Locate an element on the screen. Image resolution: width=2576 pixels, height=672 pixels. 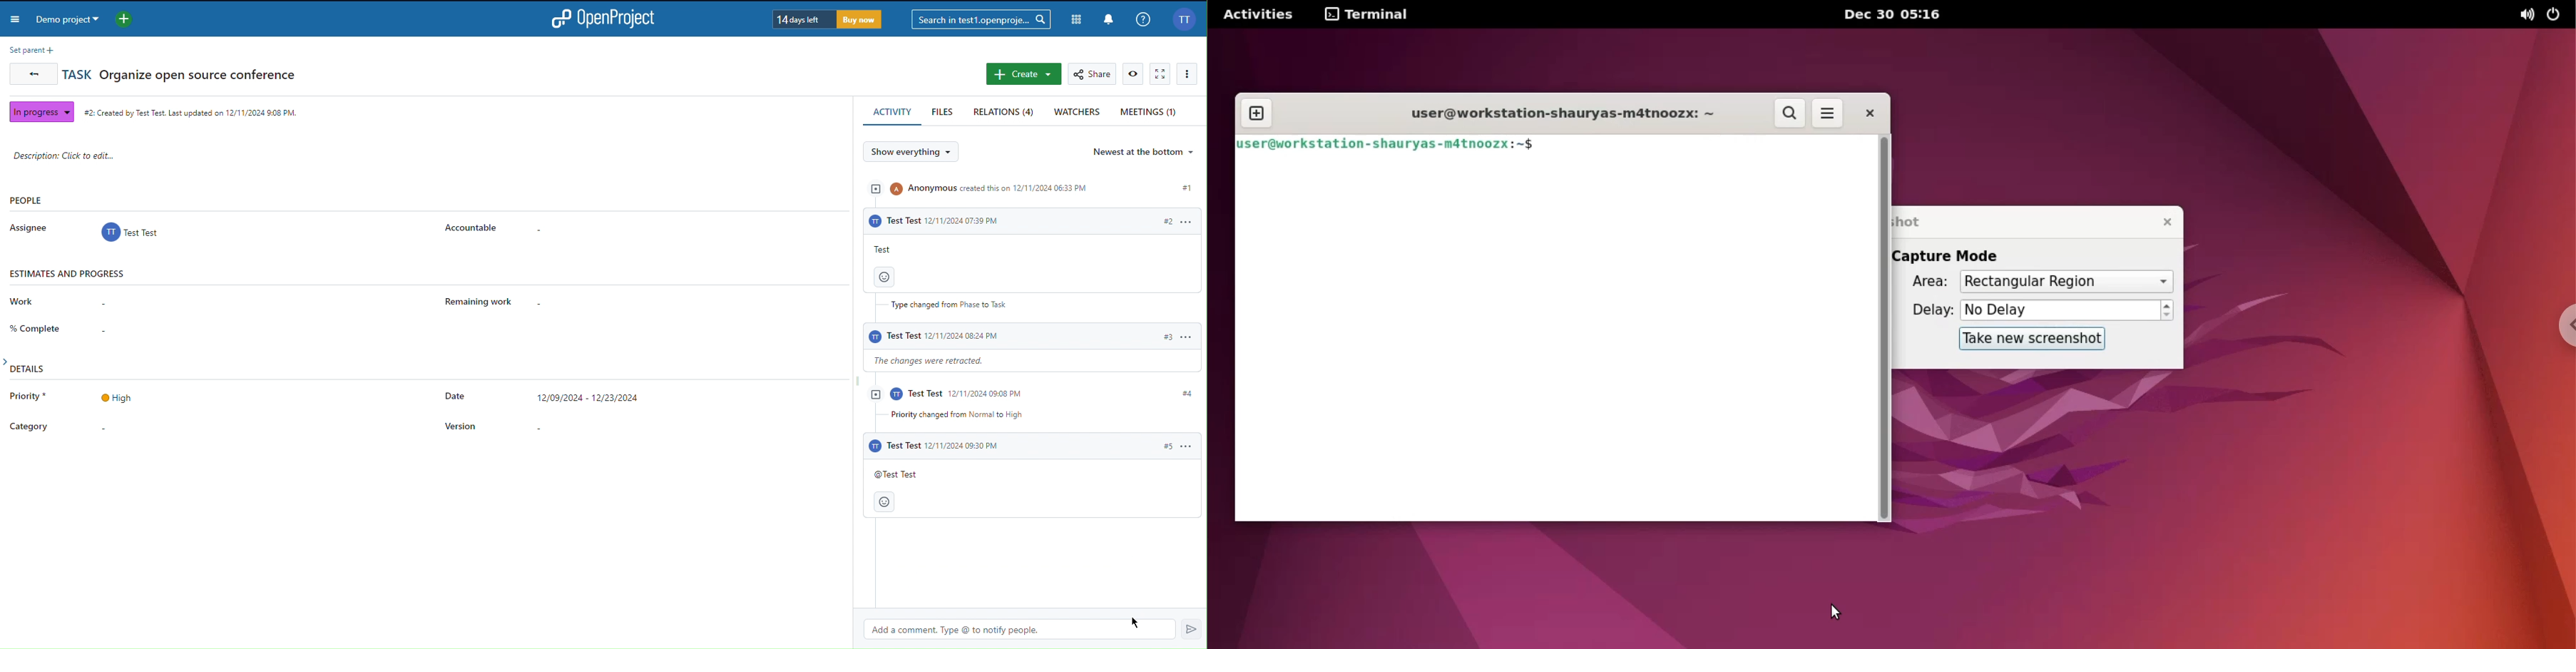
 is located at coordinates (982, 630).